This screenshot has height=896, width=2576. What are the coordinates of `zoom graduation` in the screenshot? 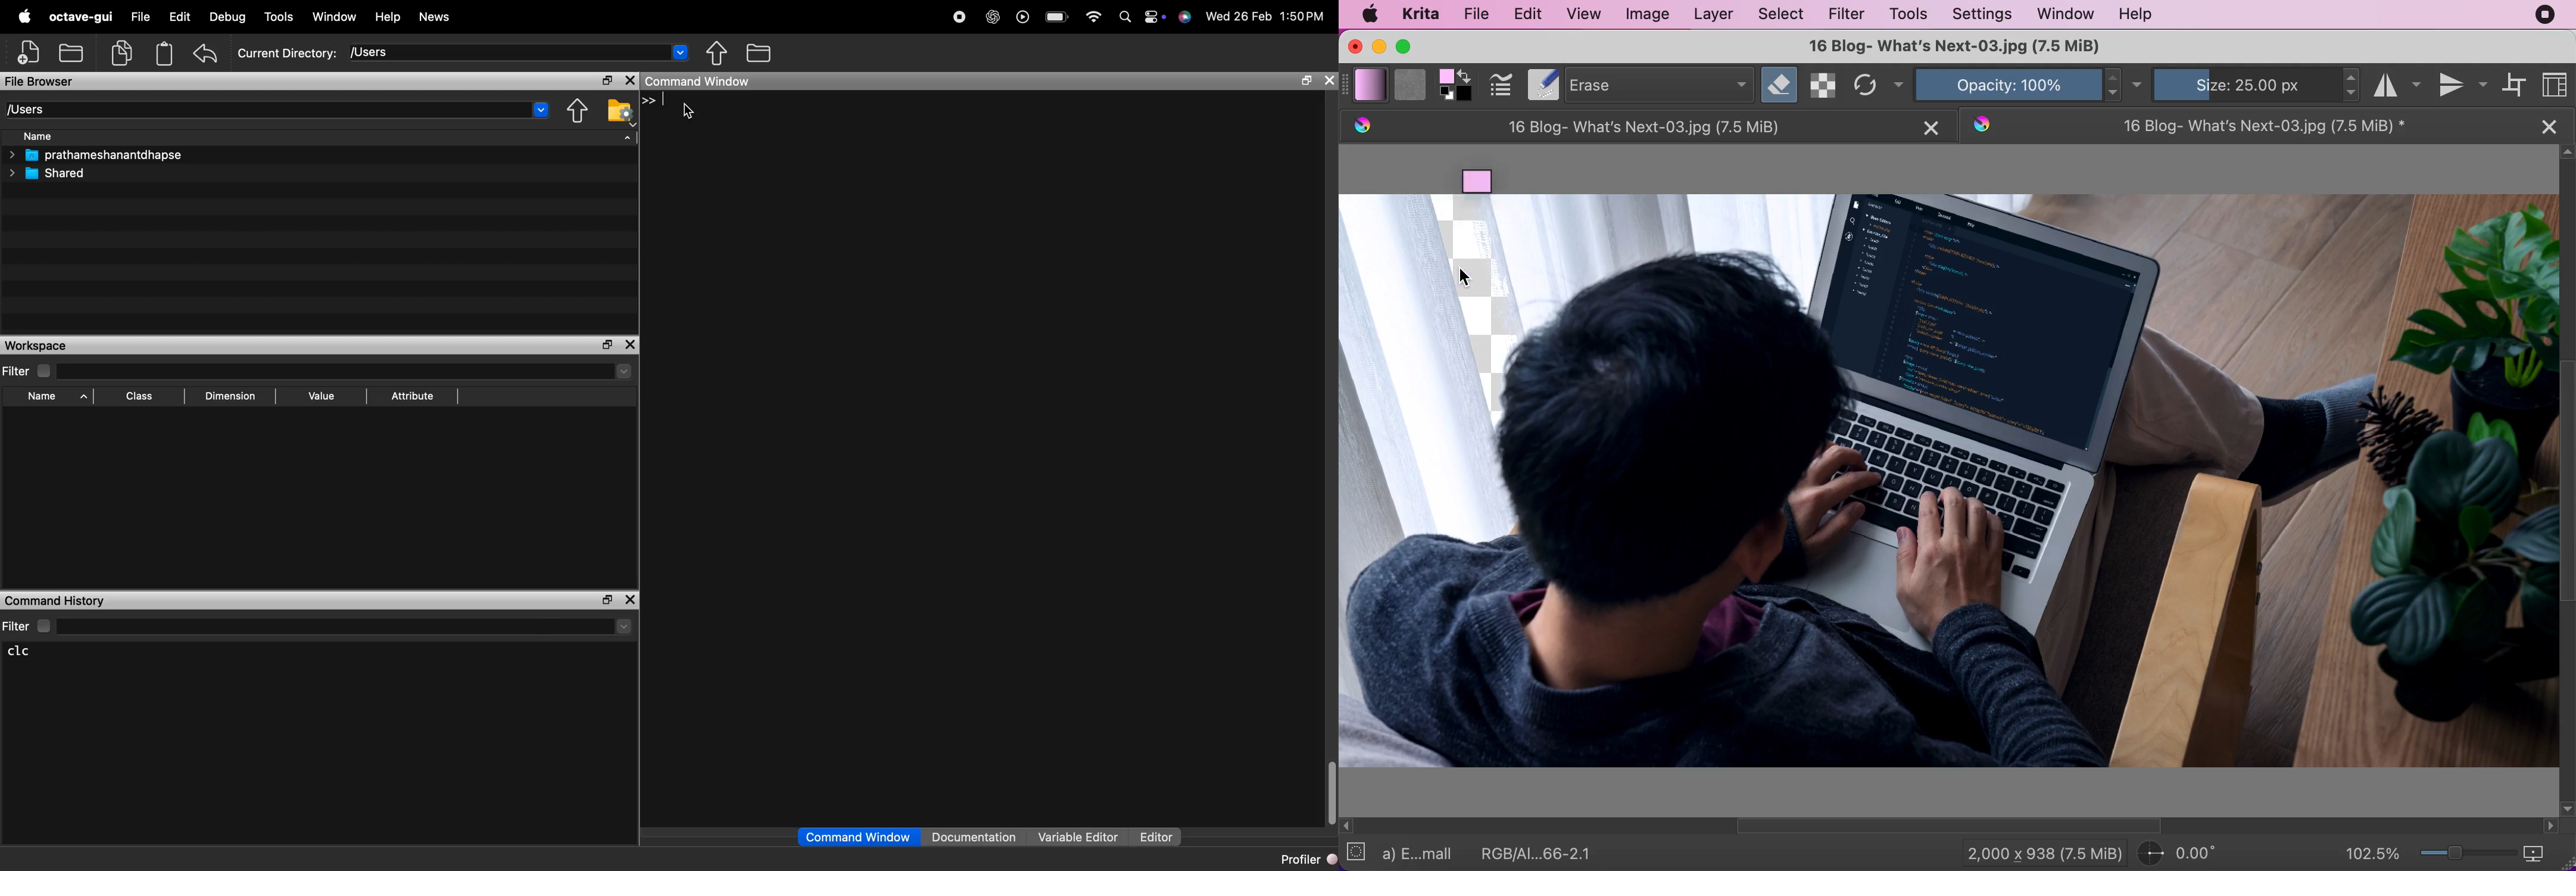 It's located at (2465, 851).